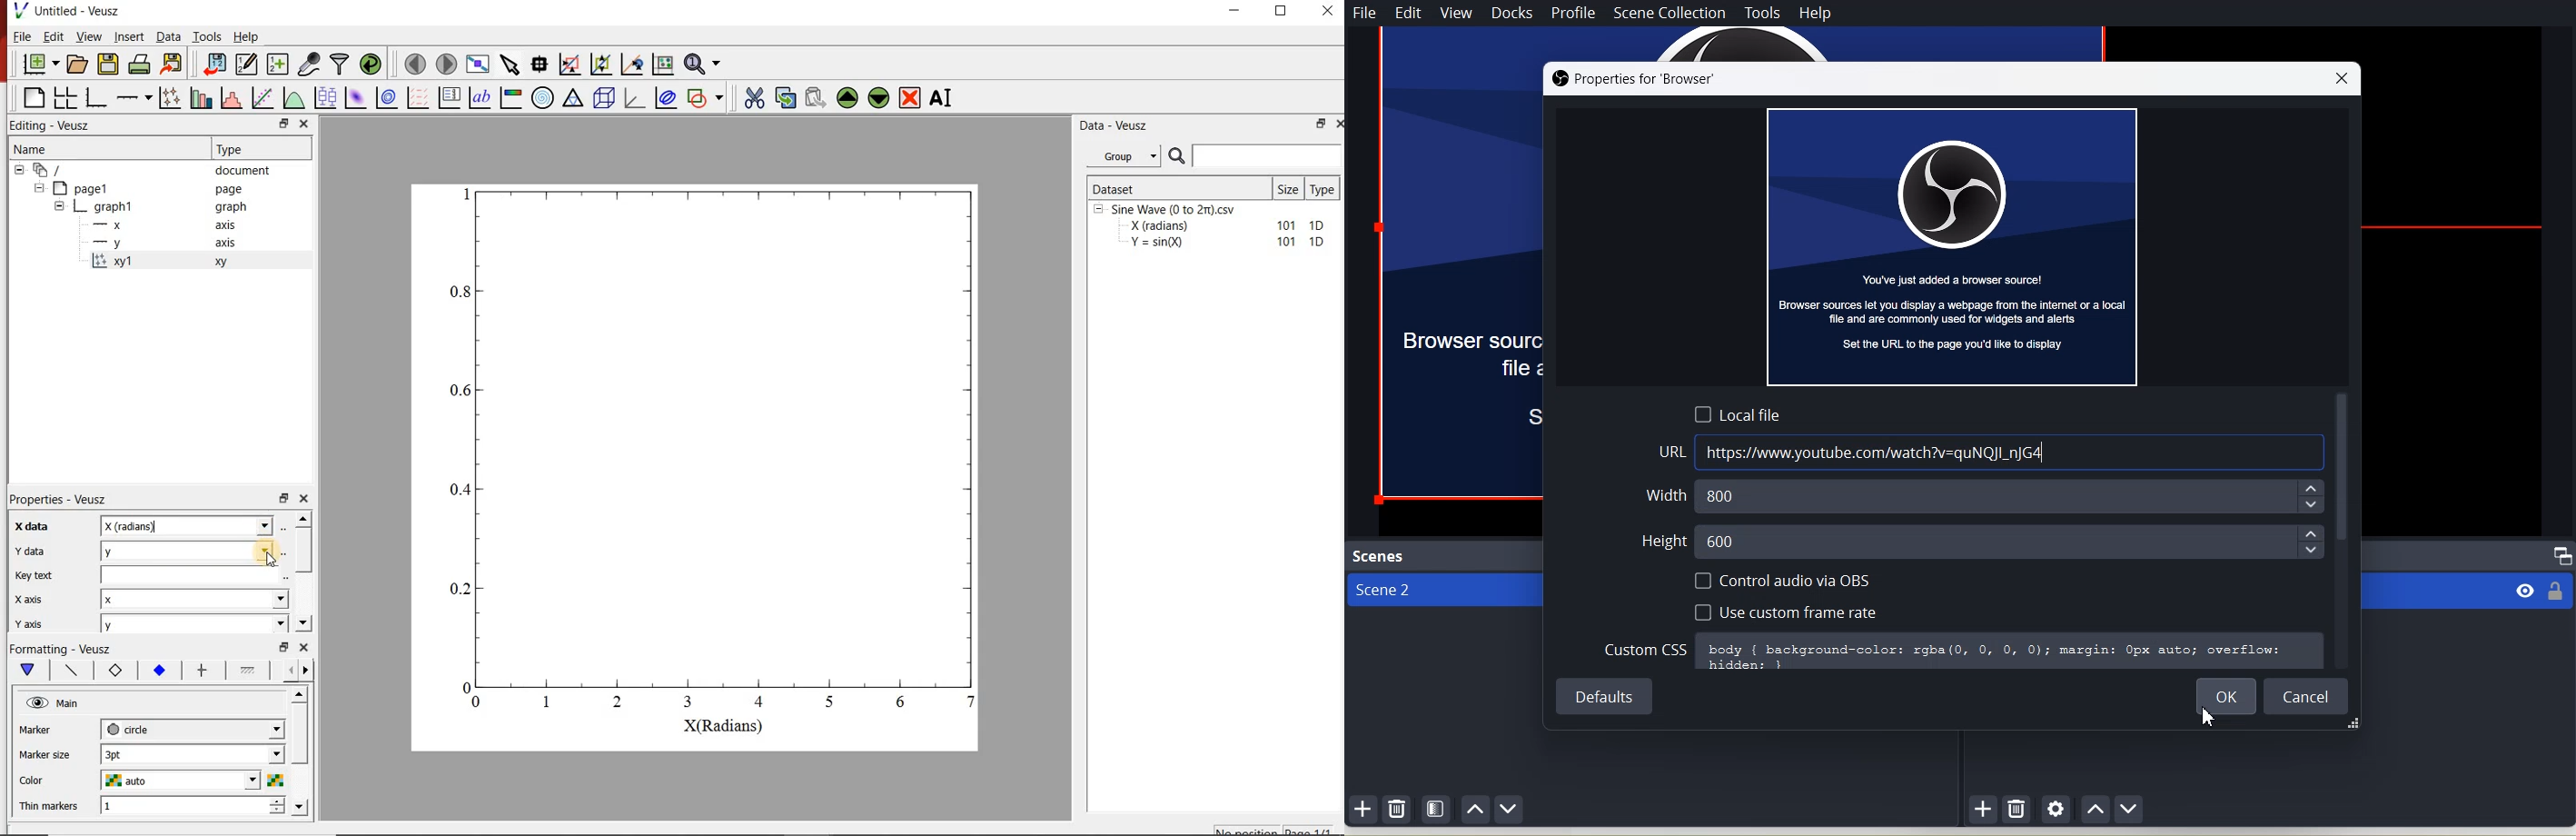  What do you see at coordinates (1398, 810) in the screenshot?
I see `Remove selected Scene` at bounding box center [1398, 810].